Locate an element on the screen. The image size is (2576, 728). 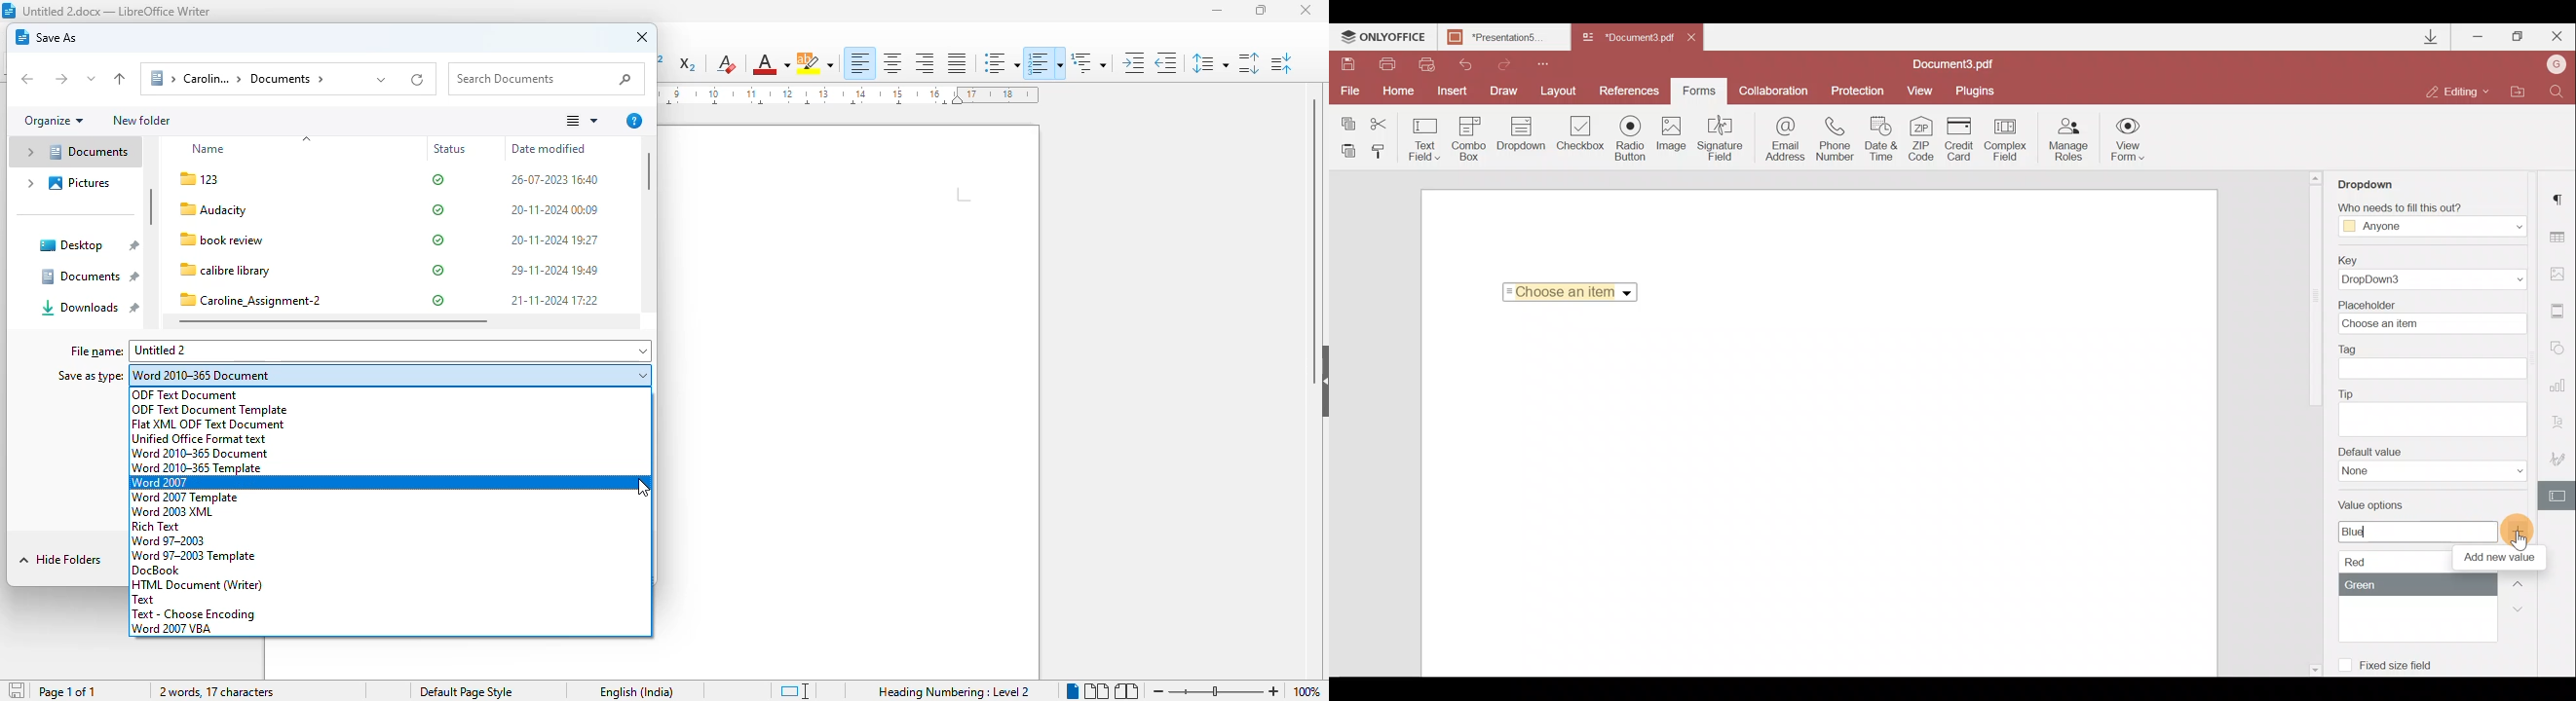
documents is located at coordinates (88, 276).